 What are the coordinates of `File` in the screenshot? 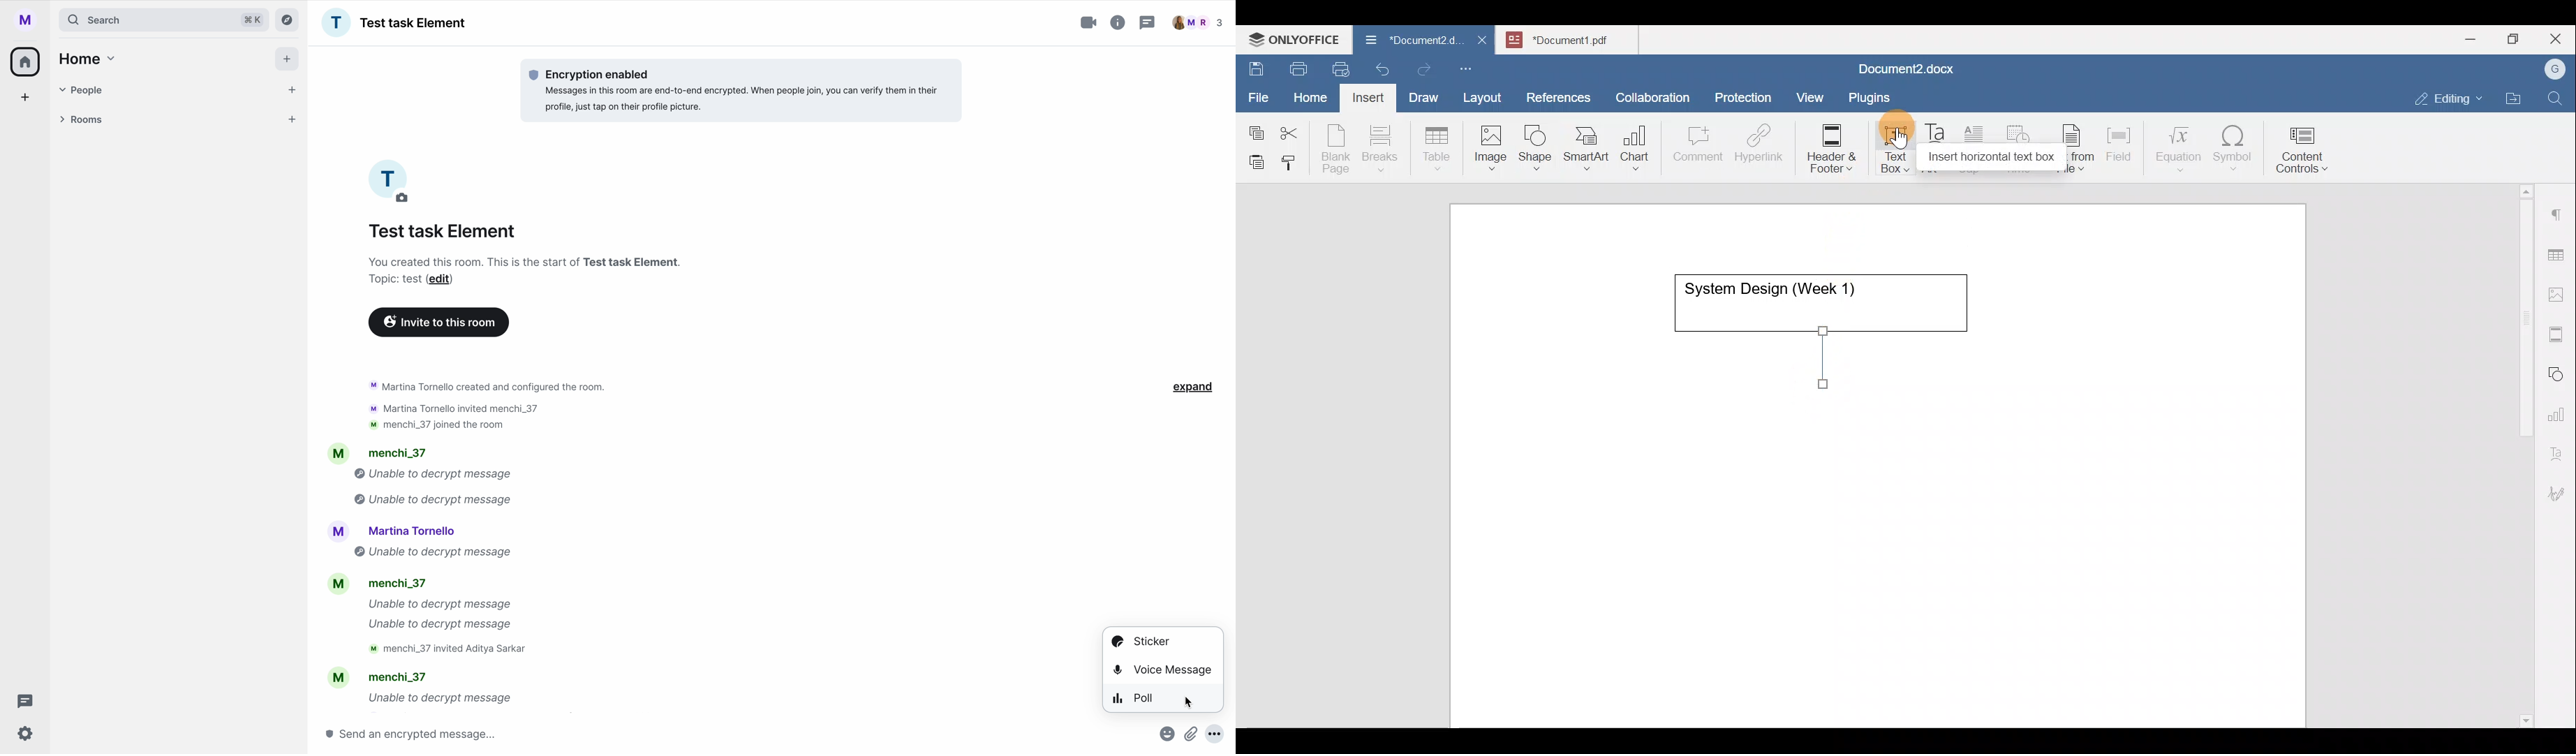 It's located at (1259, 93).